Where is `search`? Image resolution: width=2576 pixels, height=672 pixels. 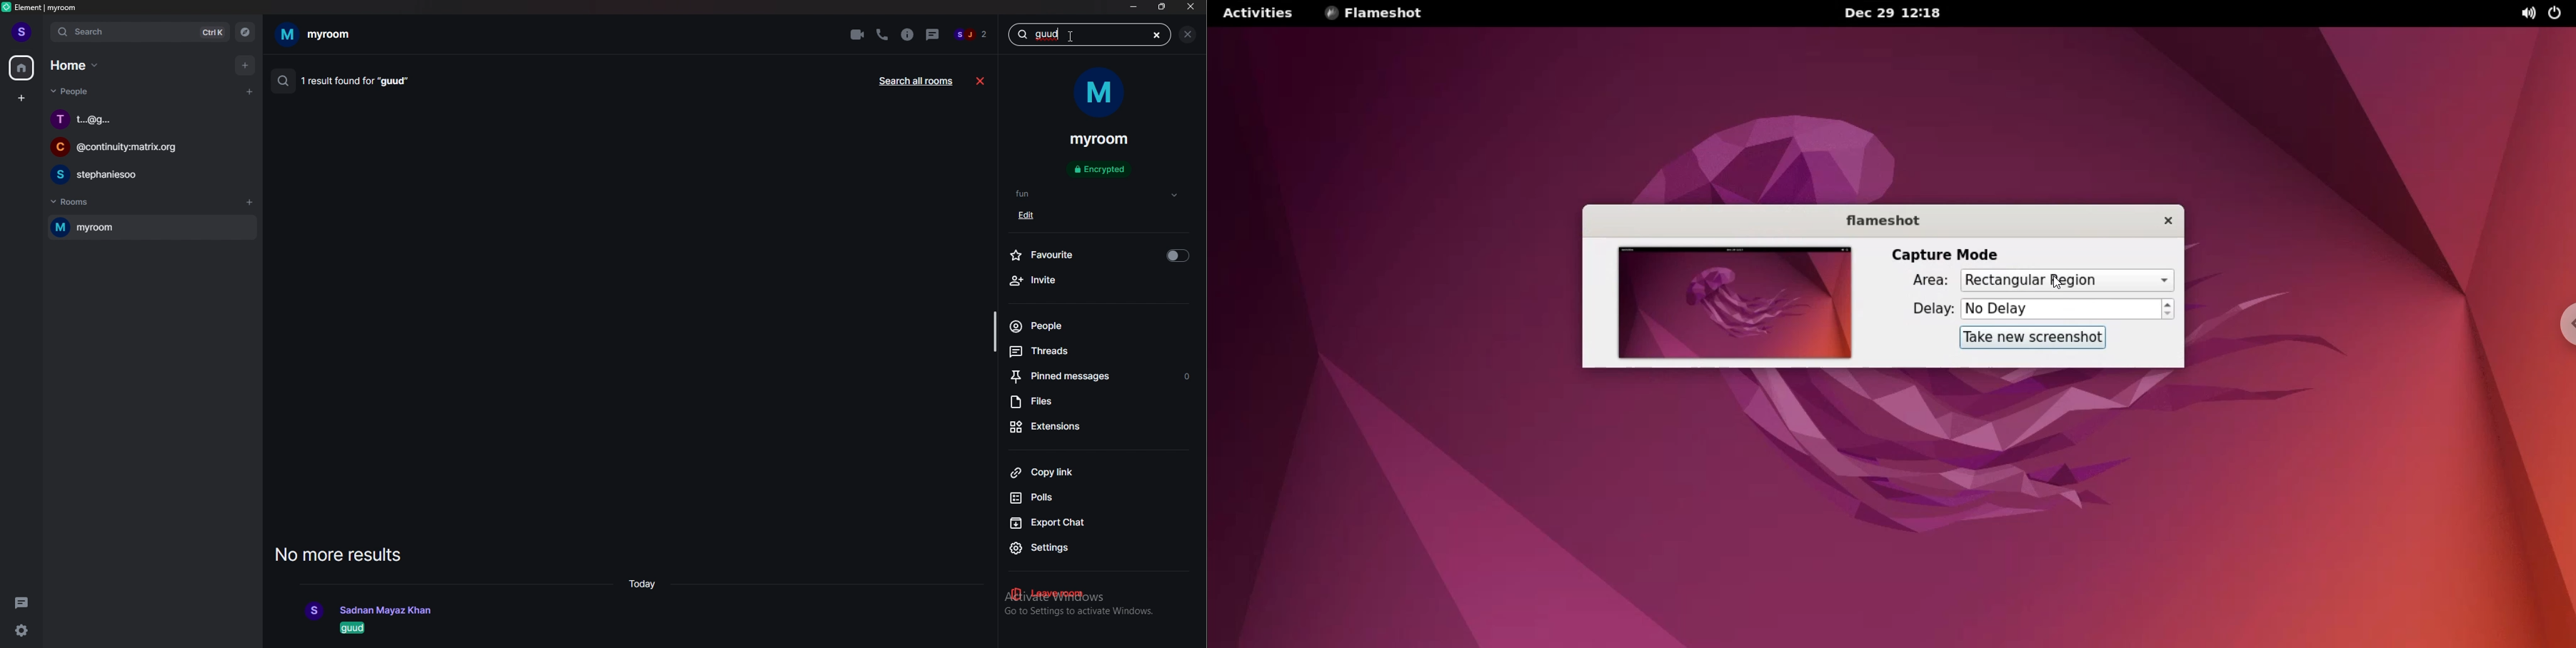
search is located at coordinates (141, 31).